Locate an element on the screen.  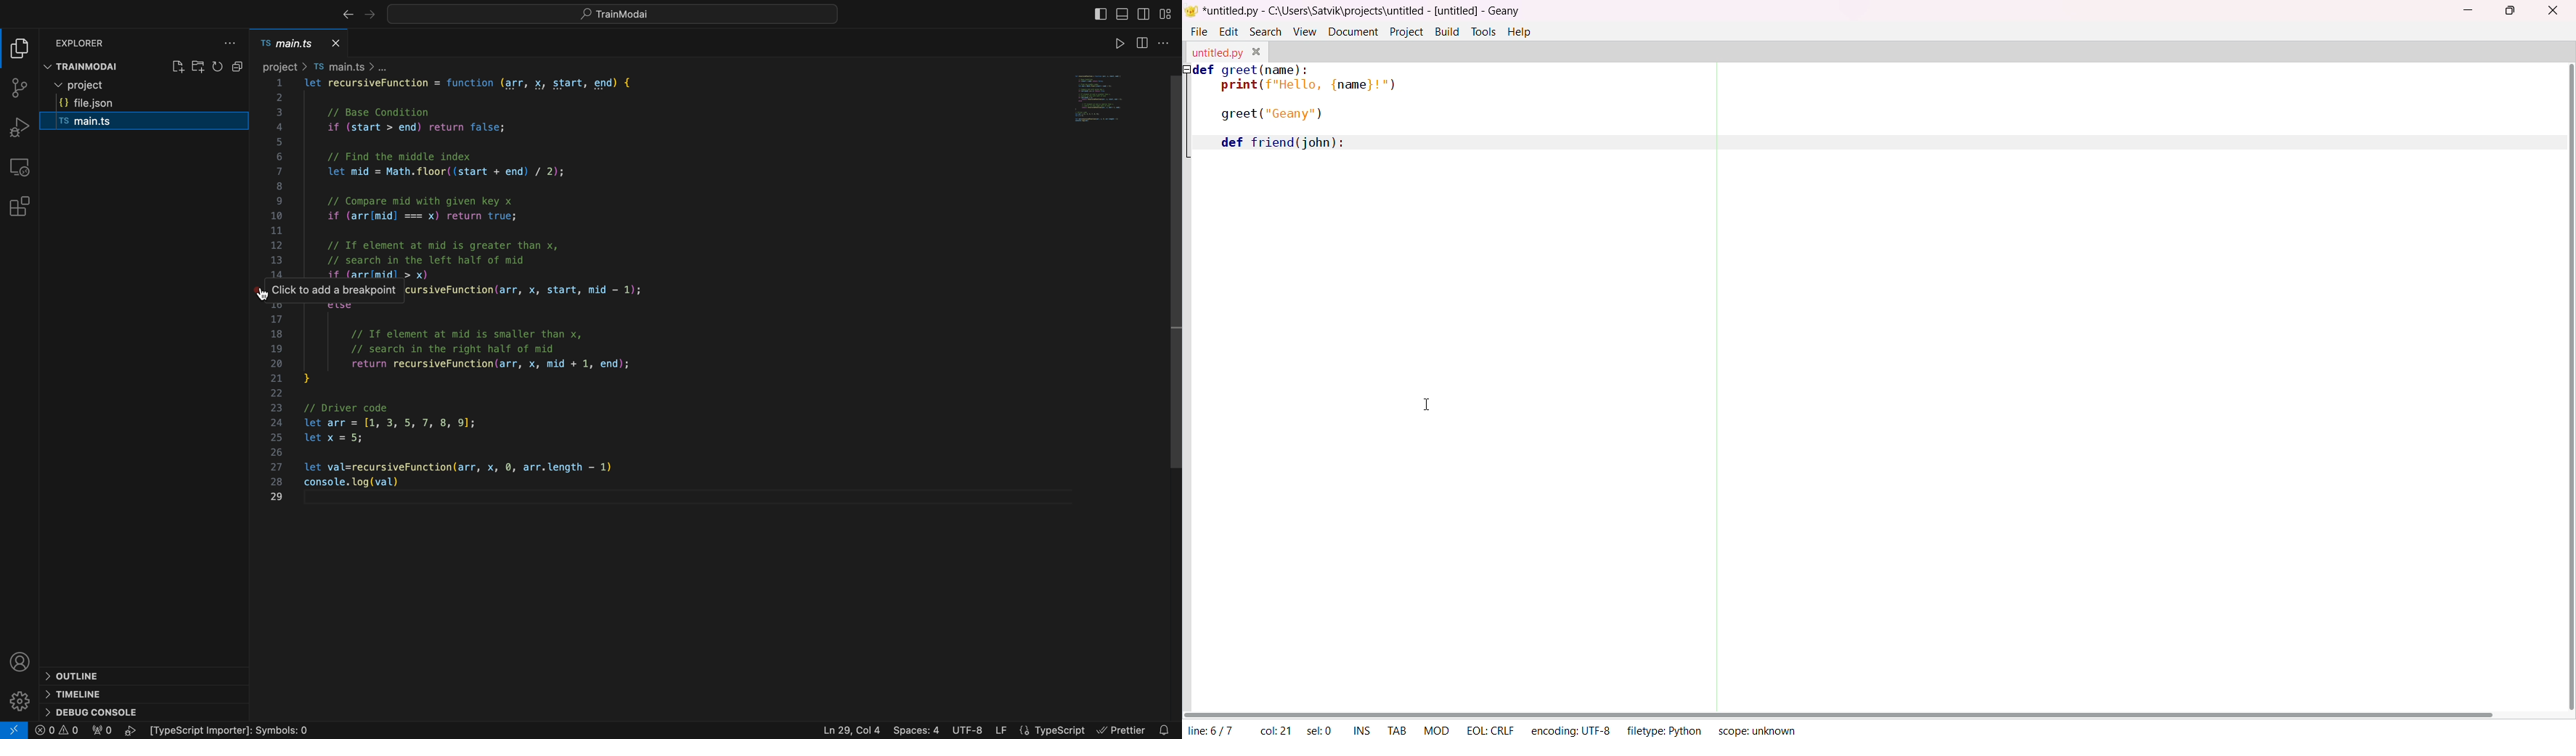
main.ts is located at coordinates (299, 42).